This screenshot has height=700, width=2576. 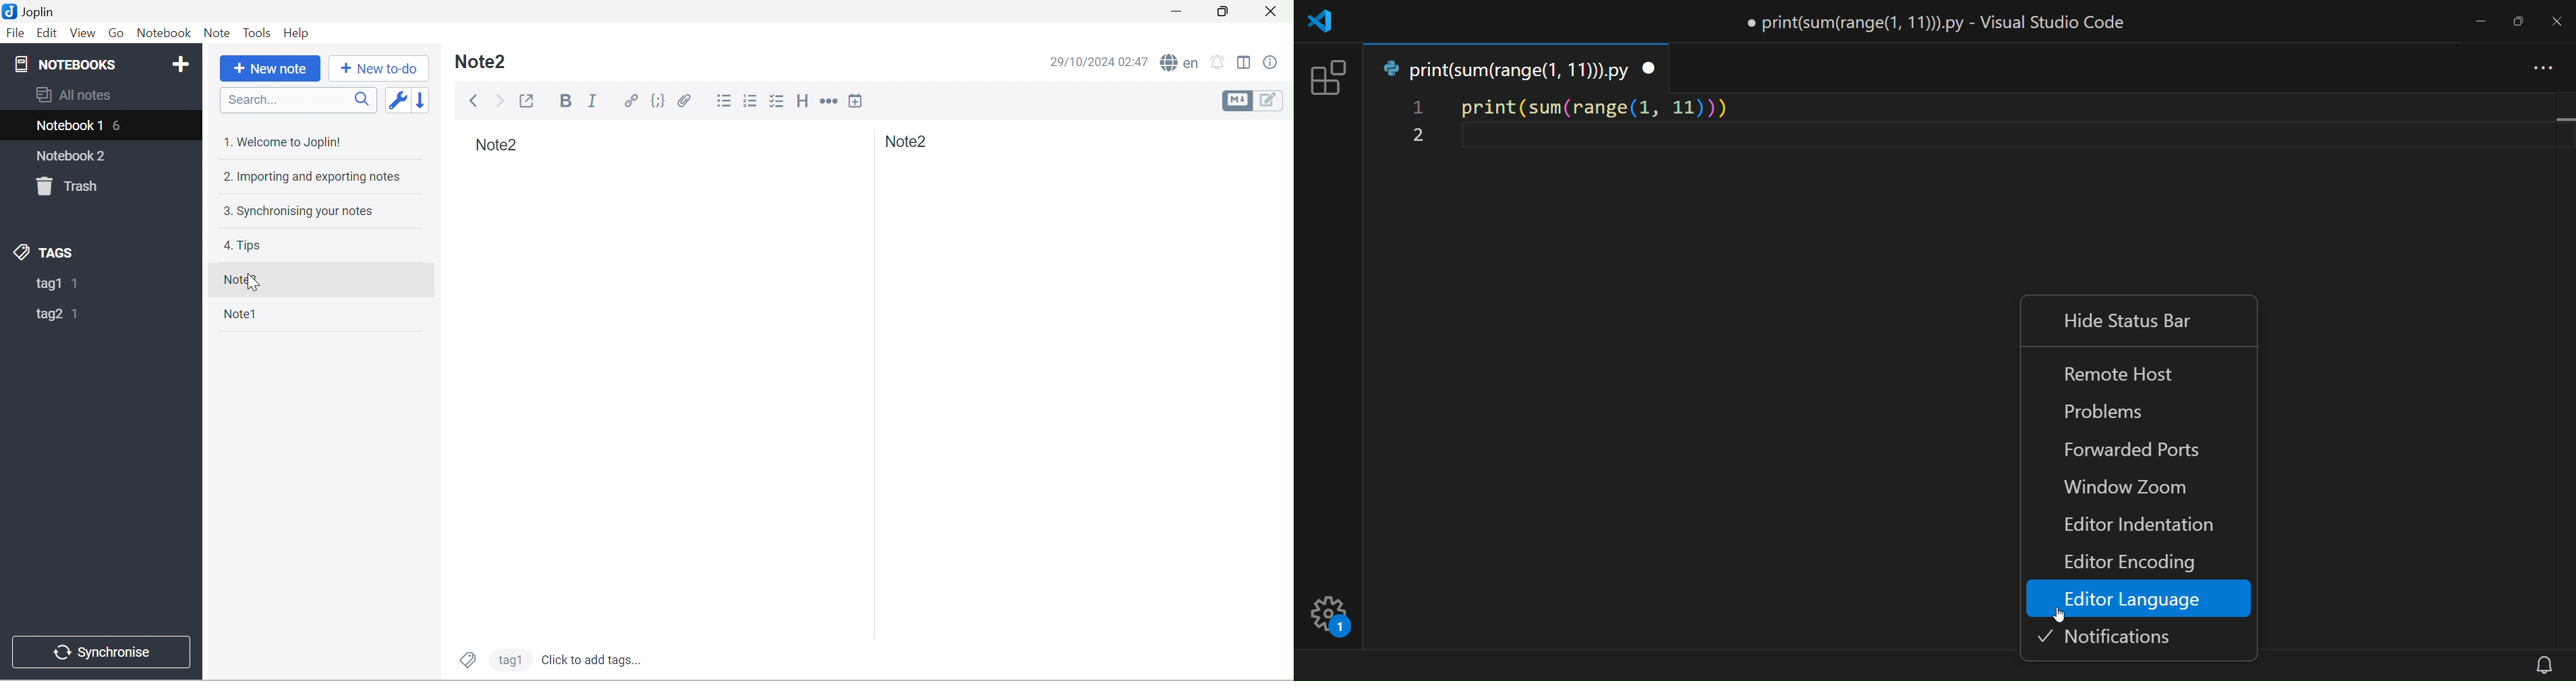 What do you see at coordinates (658, 100) in the screenshot?
I see `Code` at bounding box center [658, 100].